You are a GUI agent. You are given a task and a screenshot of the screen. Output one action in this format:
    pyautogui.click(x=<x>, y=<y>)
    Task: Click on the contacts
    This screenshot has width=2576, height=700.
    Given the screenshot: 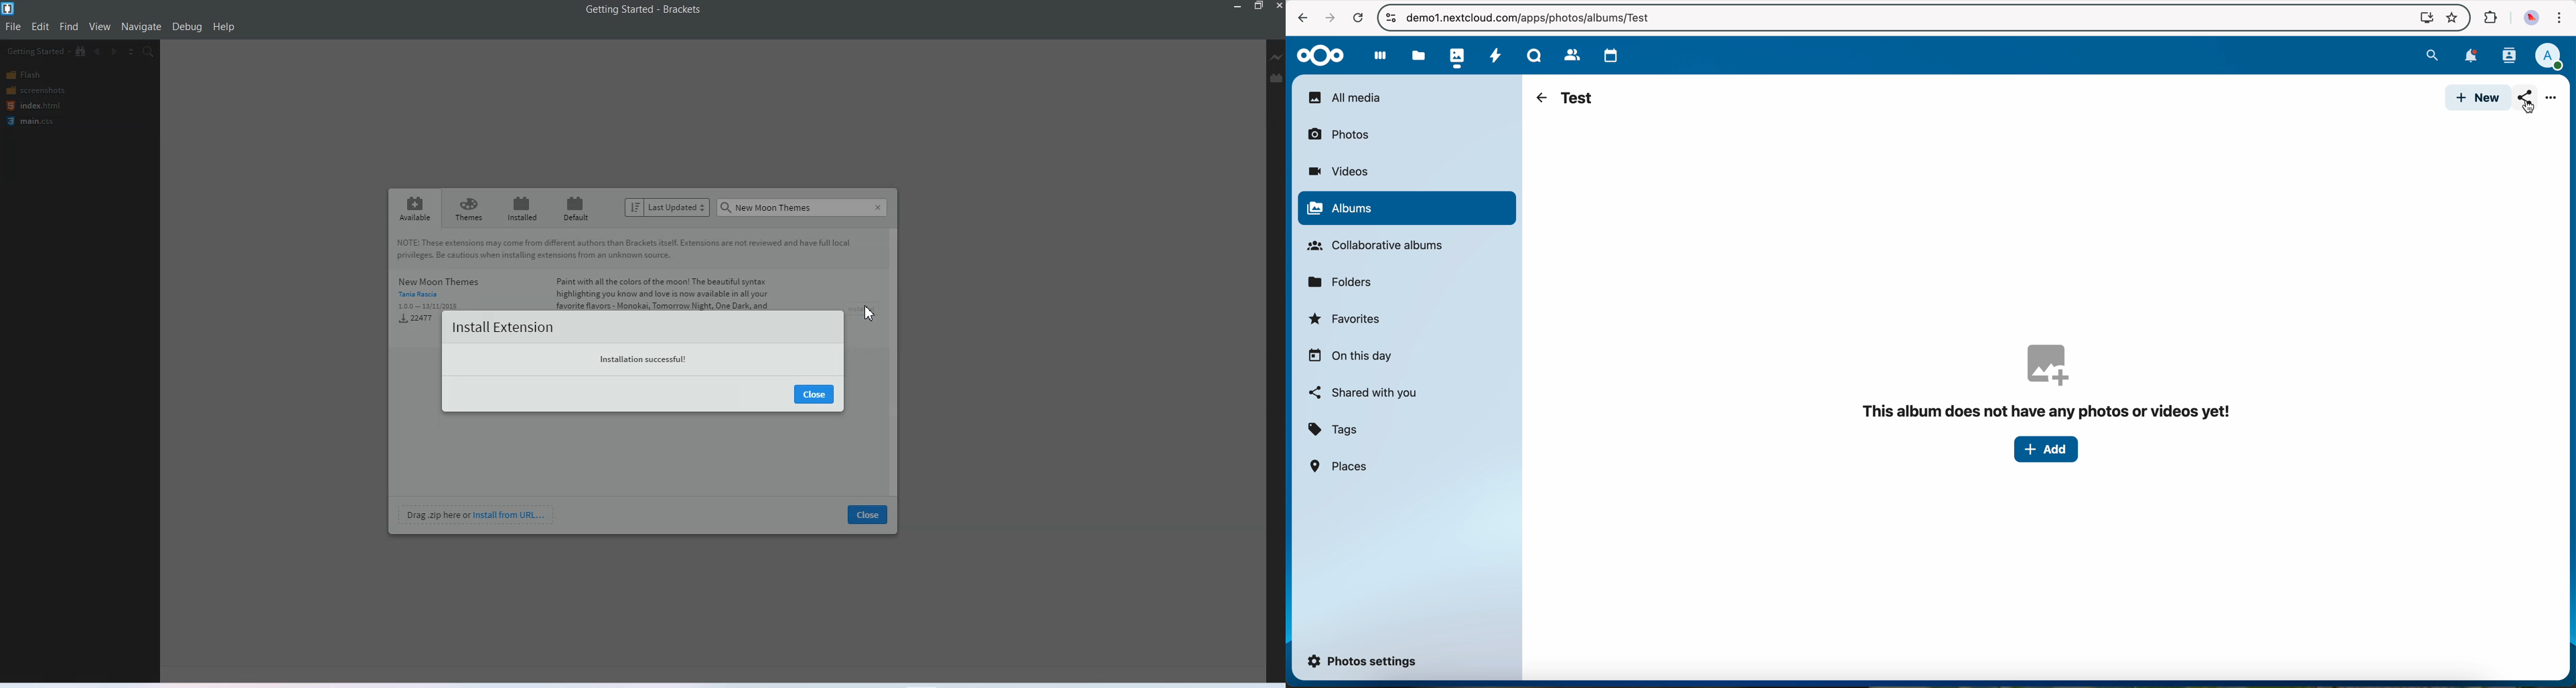 What is the action you would take?
    pyautogui.click(x=2507, y=56)
    